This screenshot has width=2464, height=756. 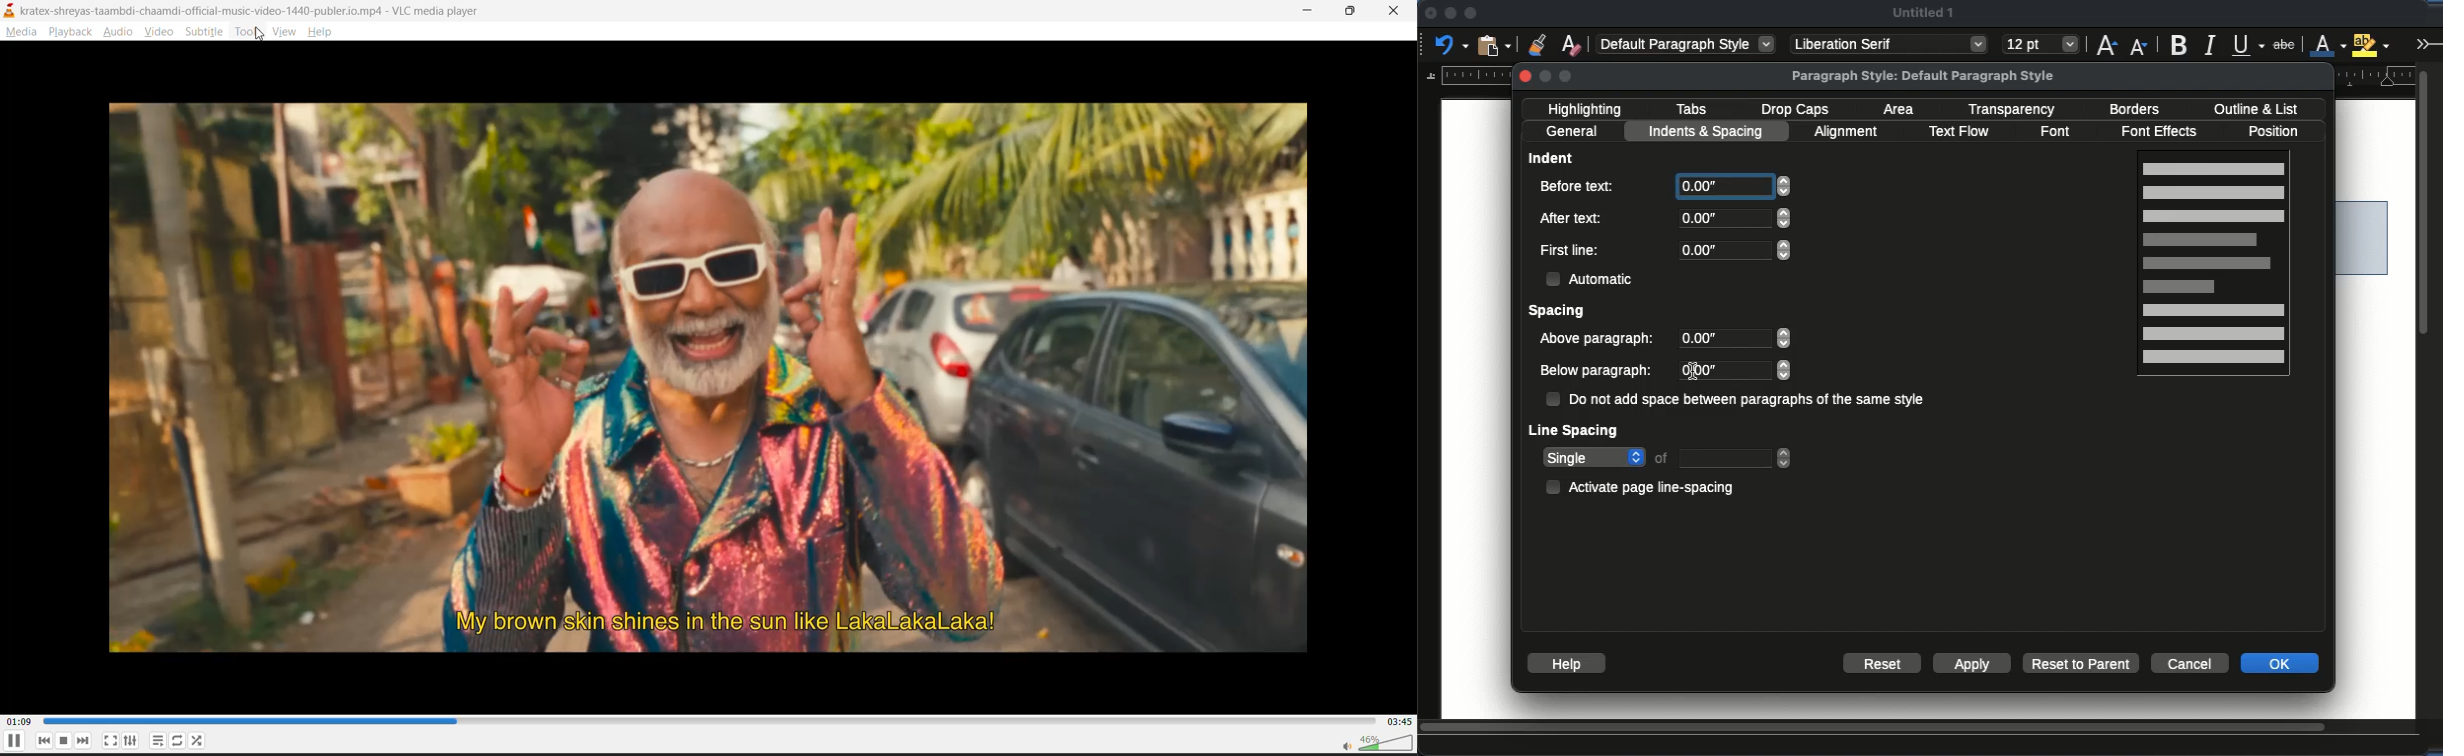 What do you see at coordinates (286, 33) in the screenshot?
I see `view` at bounding box center [286, 33].